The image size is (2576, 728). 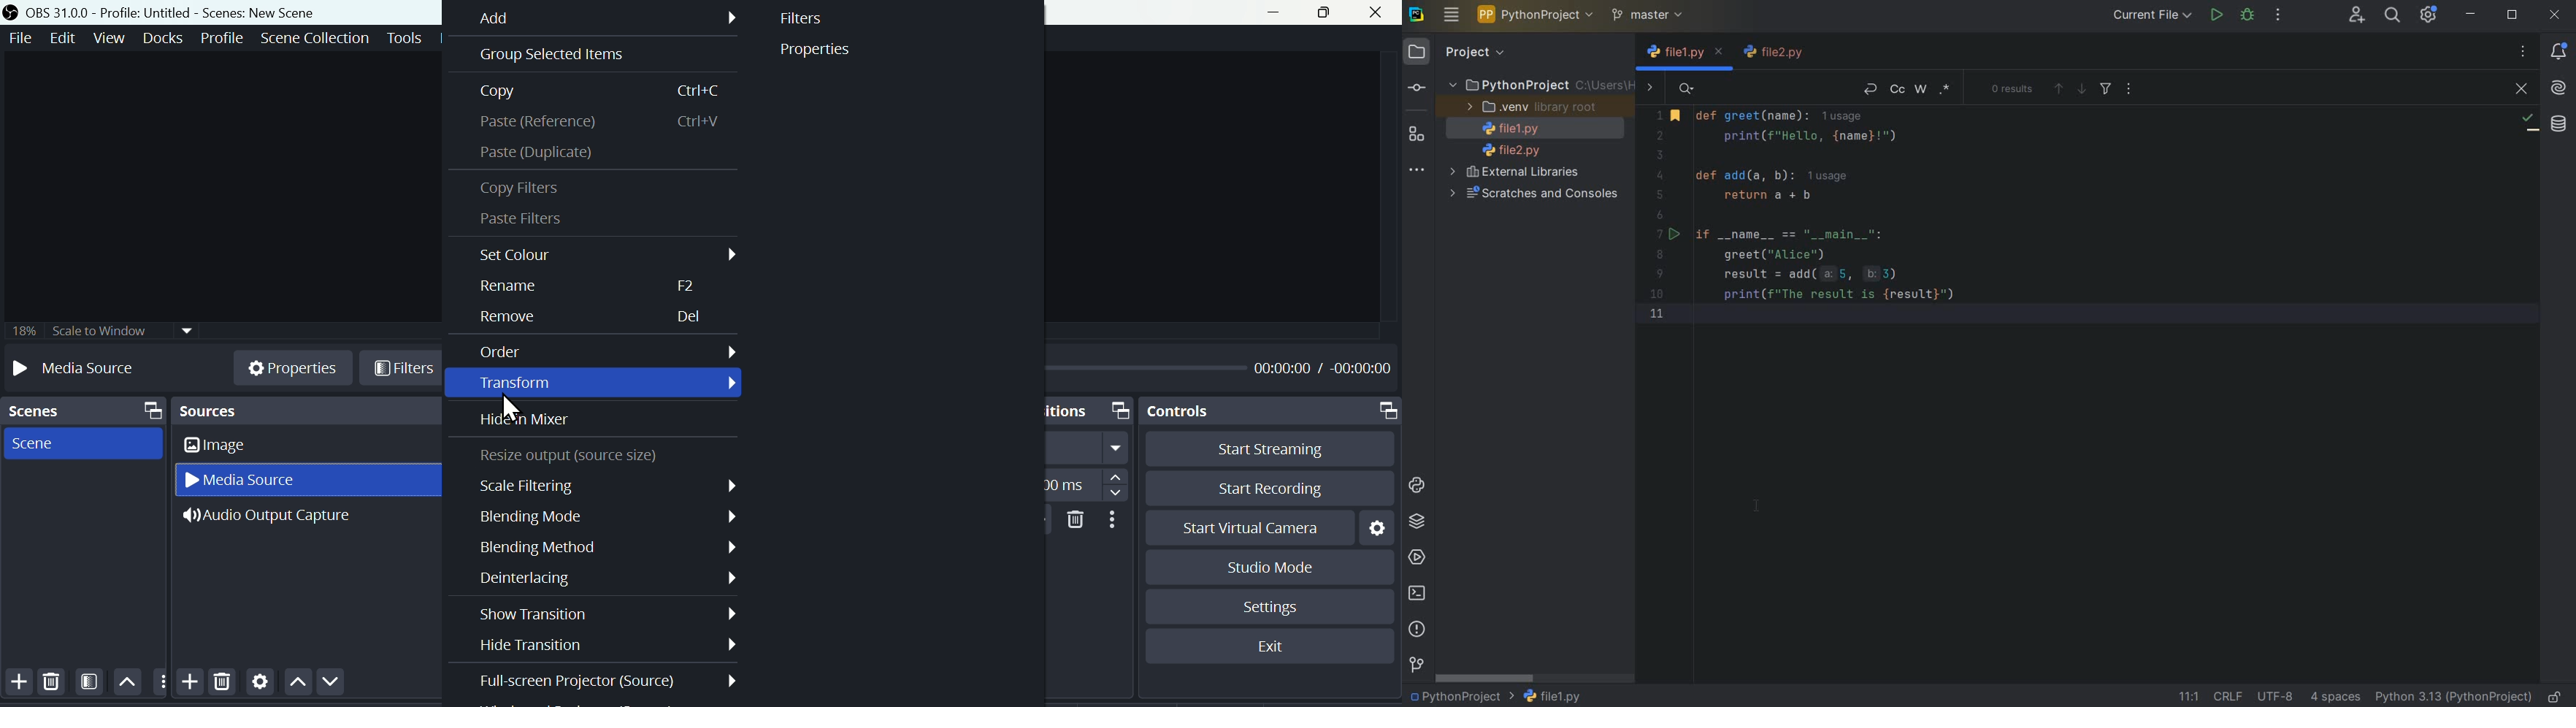 What do you see at coordinates (1271, 607) in the screenshot?
I see `Settings` at bounding box center [1271, 607].